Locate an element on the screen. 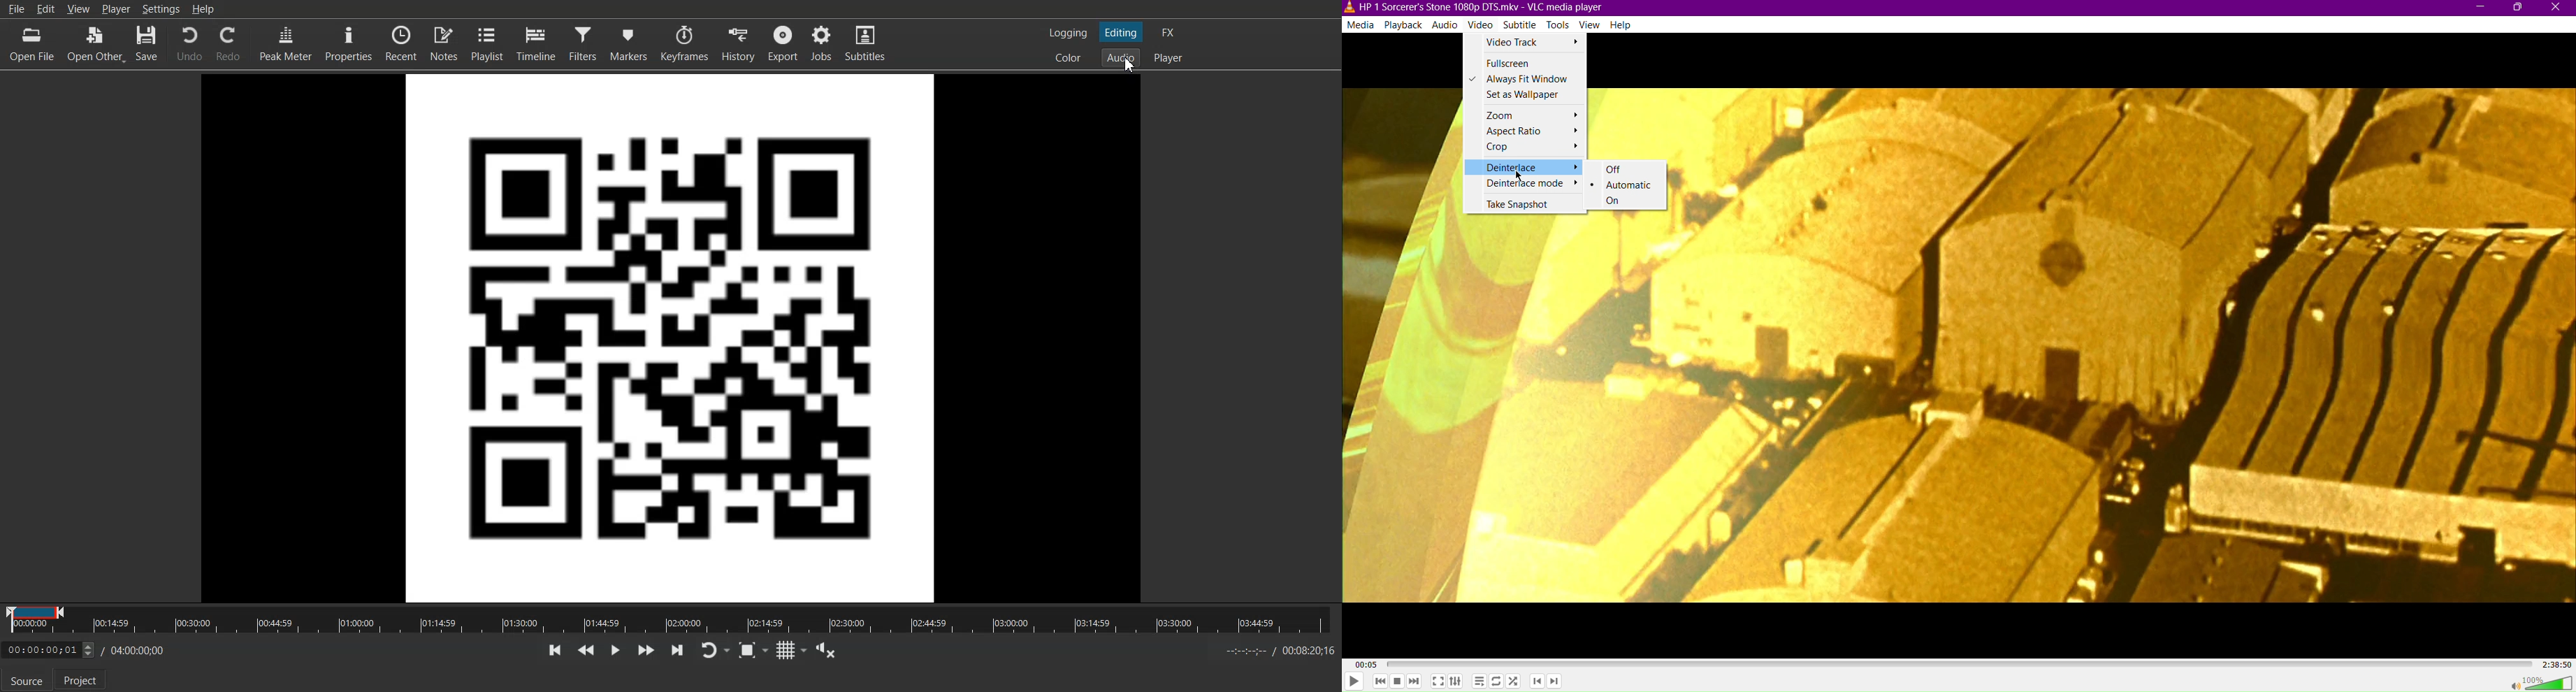  Take Snapshot is located at coordinates (1524, 205).